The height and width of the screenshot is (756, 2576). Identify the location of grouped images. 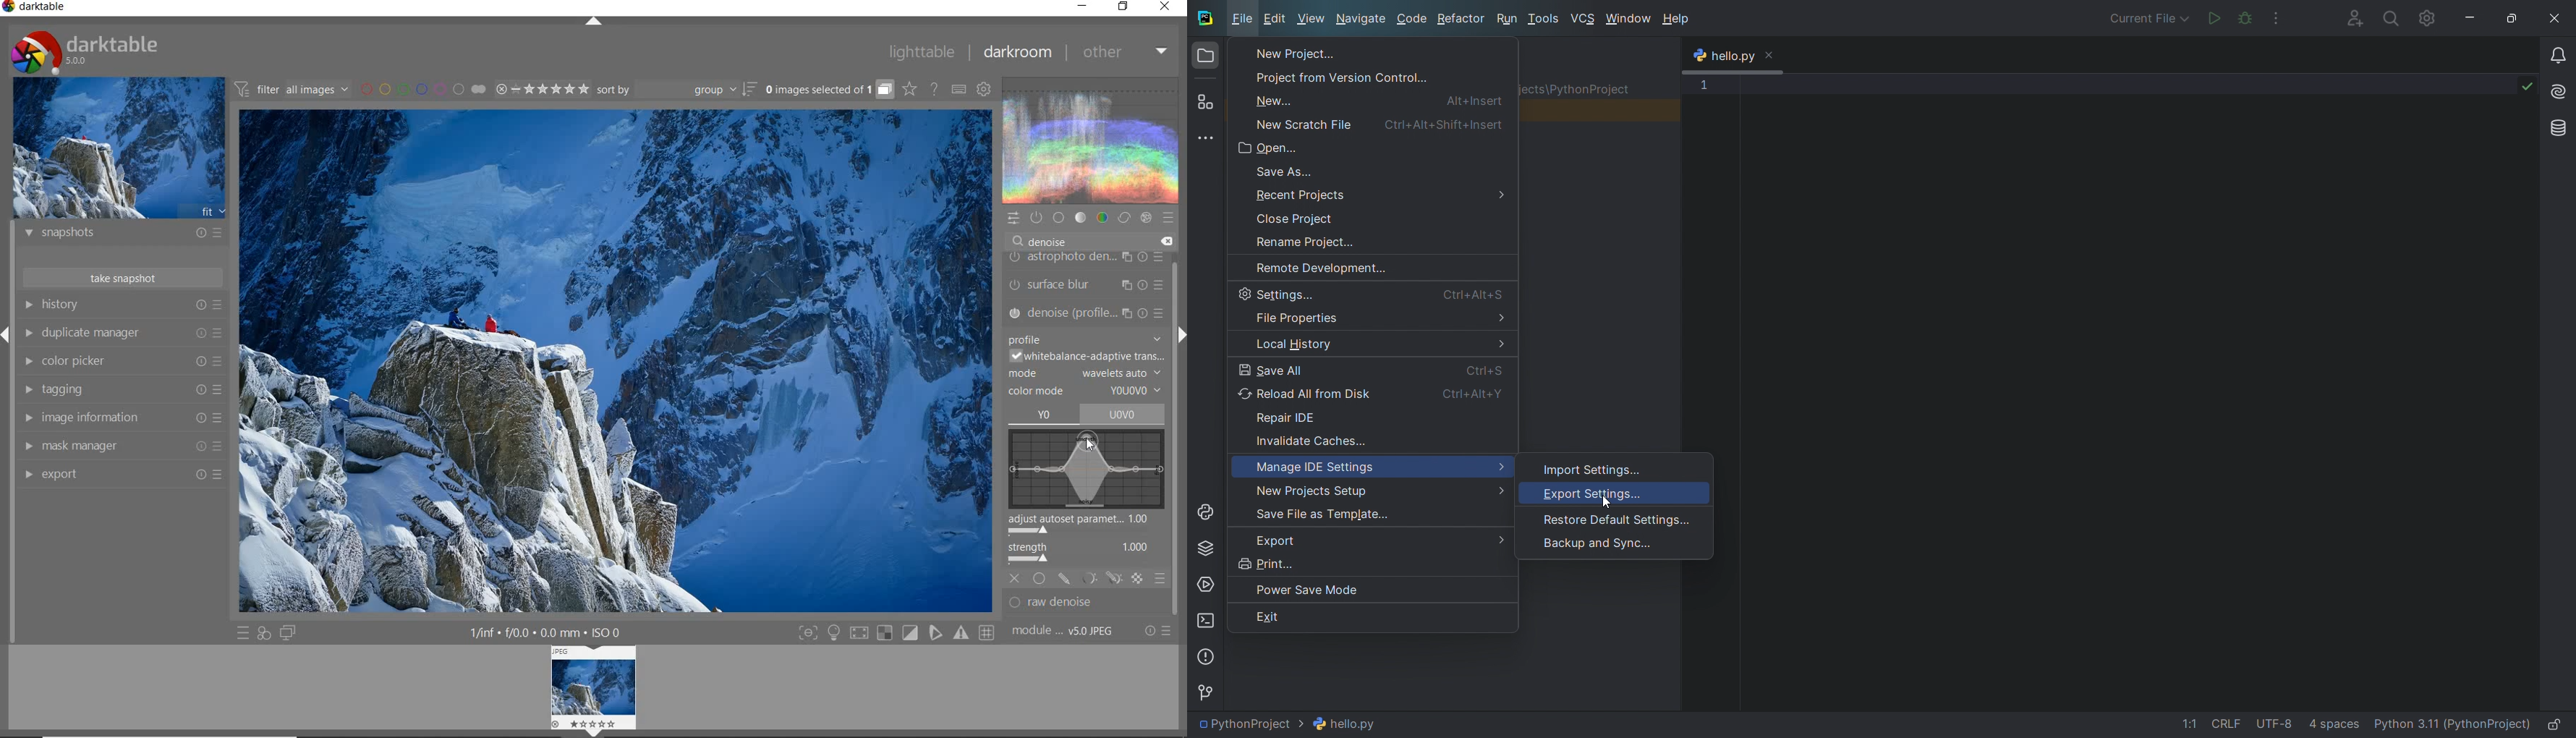
(829, 89).